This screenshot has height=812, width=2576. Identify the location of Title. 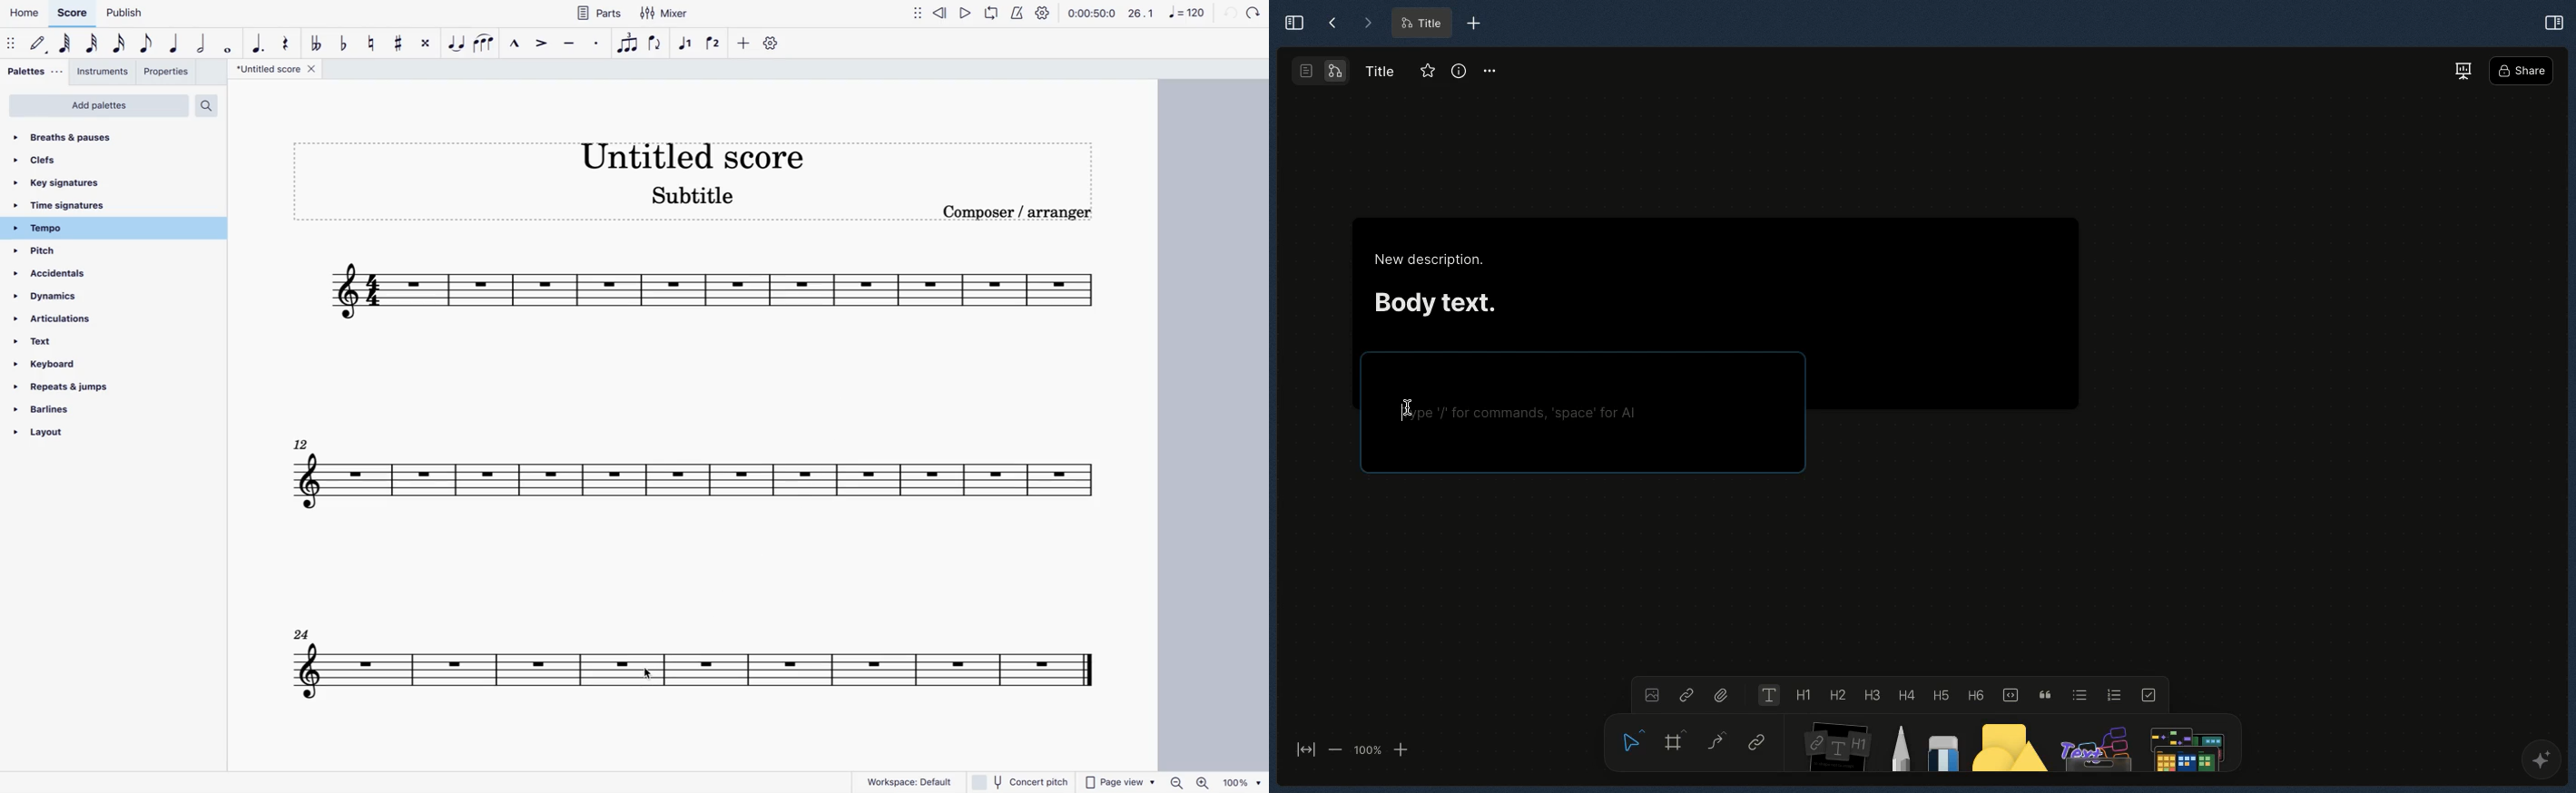
(1378, 70).